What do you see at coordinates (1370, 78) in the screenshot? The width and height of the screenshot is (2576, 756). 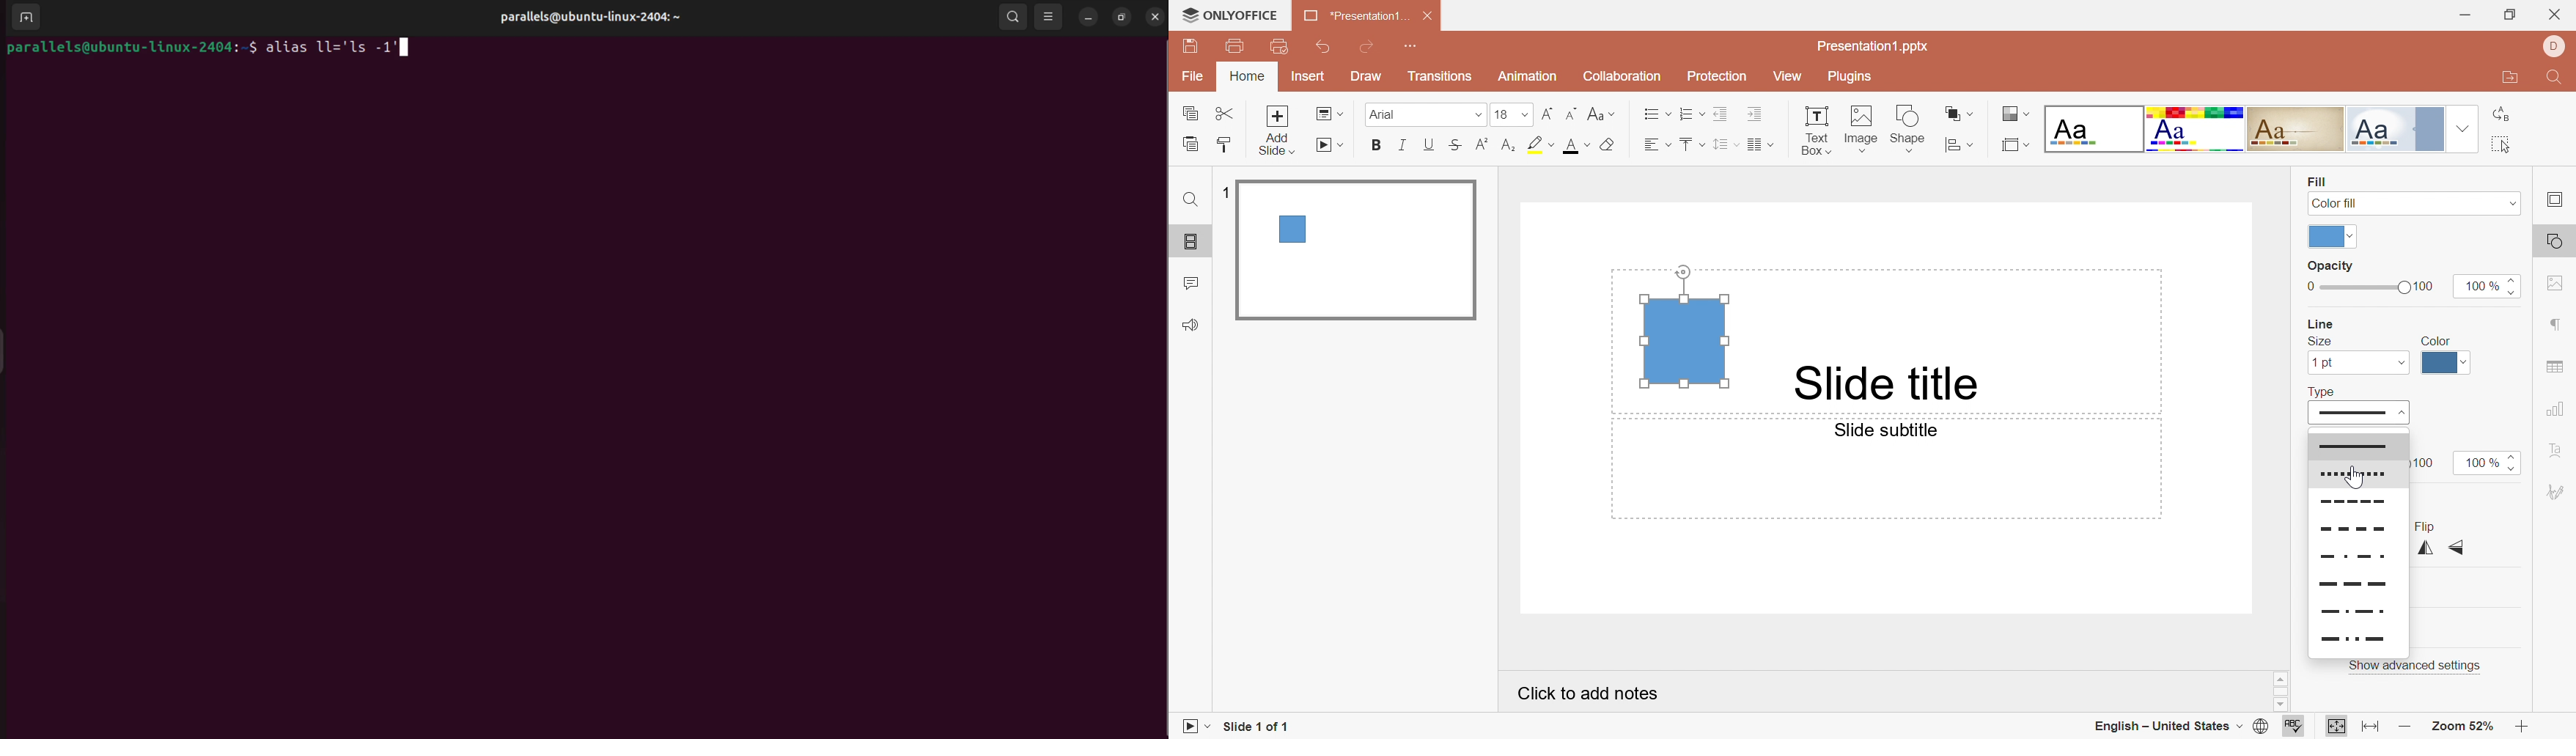 I see `Draw` at bounding box center [1370, 78].